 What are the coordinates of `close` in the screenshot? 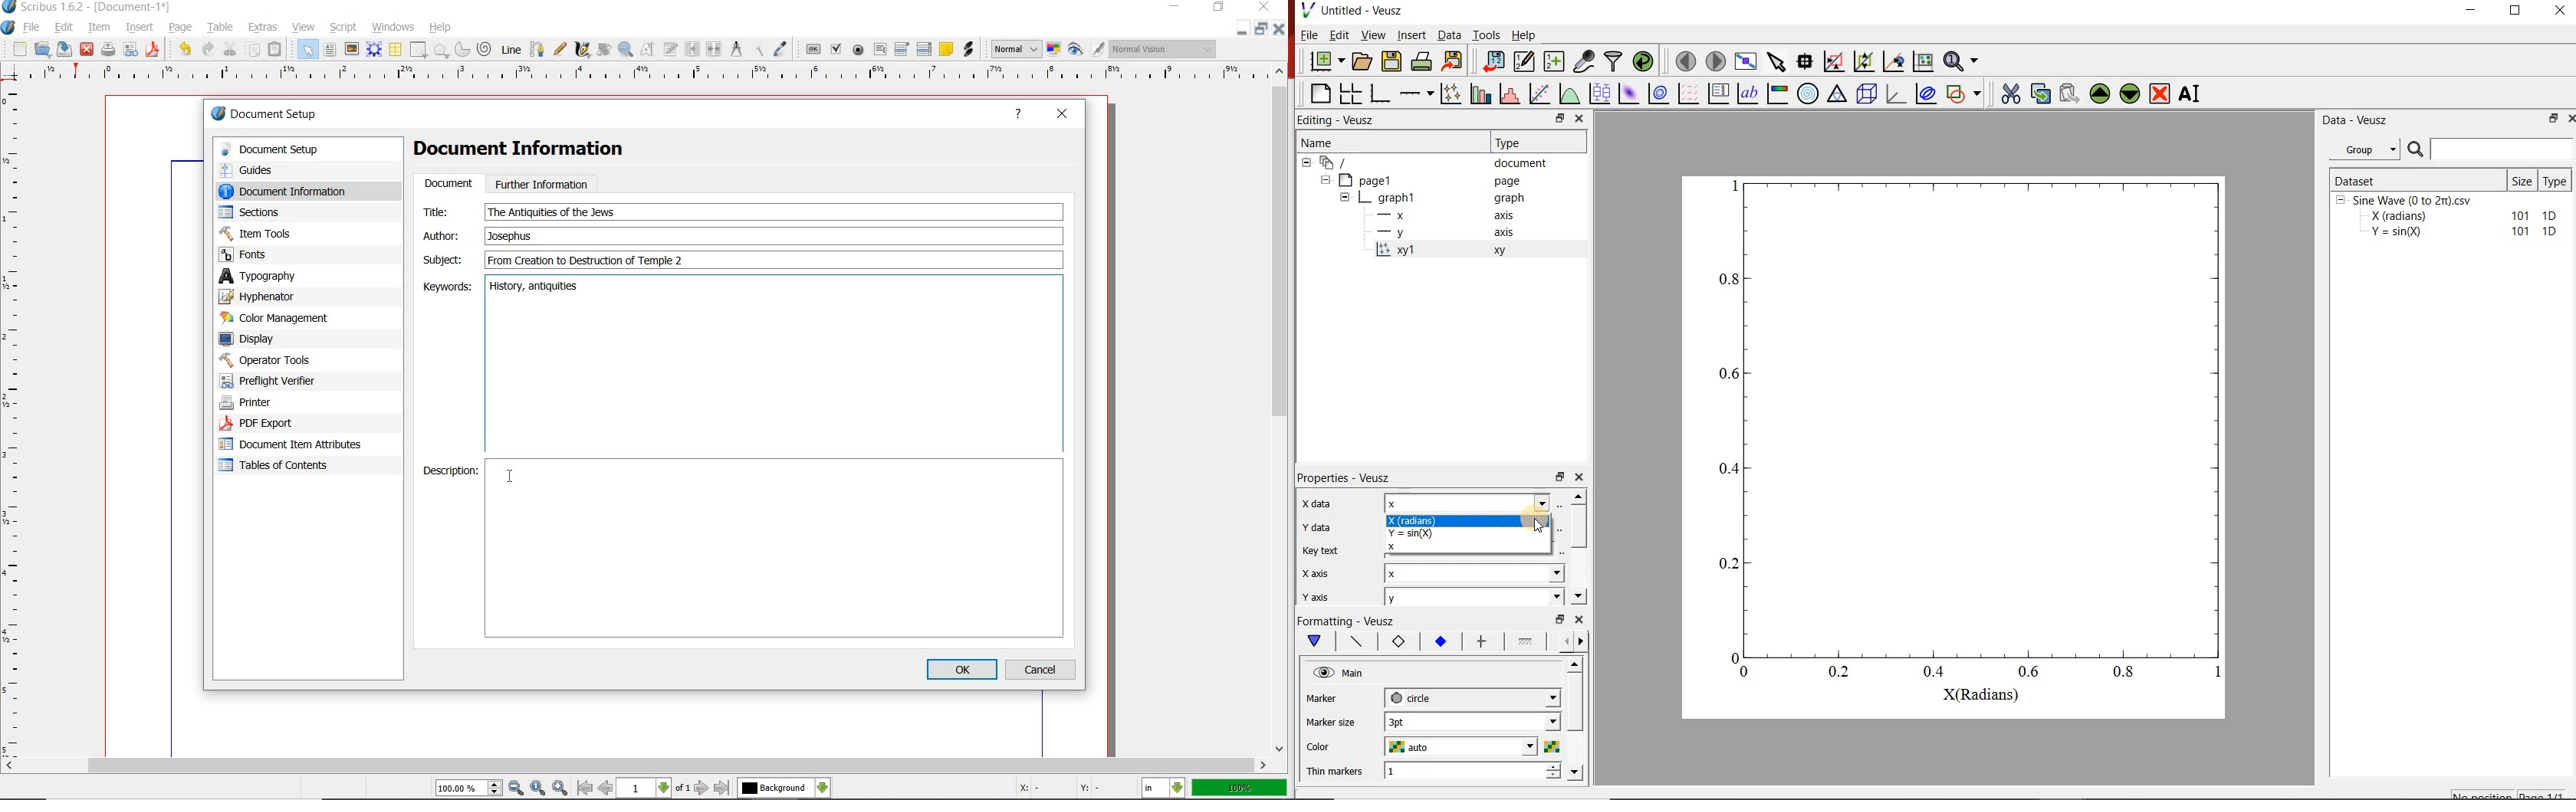 It's located at (1264, 6).